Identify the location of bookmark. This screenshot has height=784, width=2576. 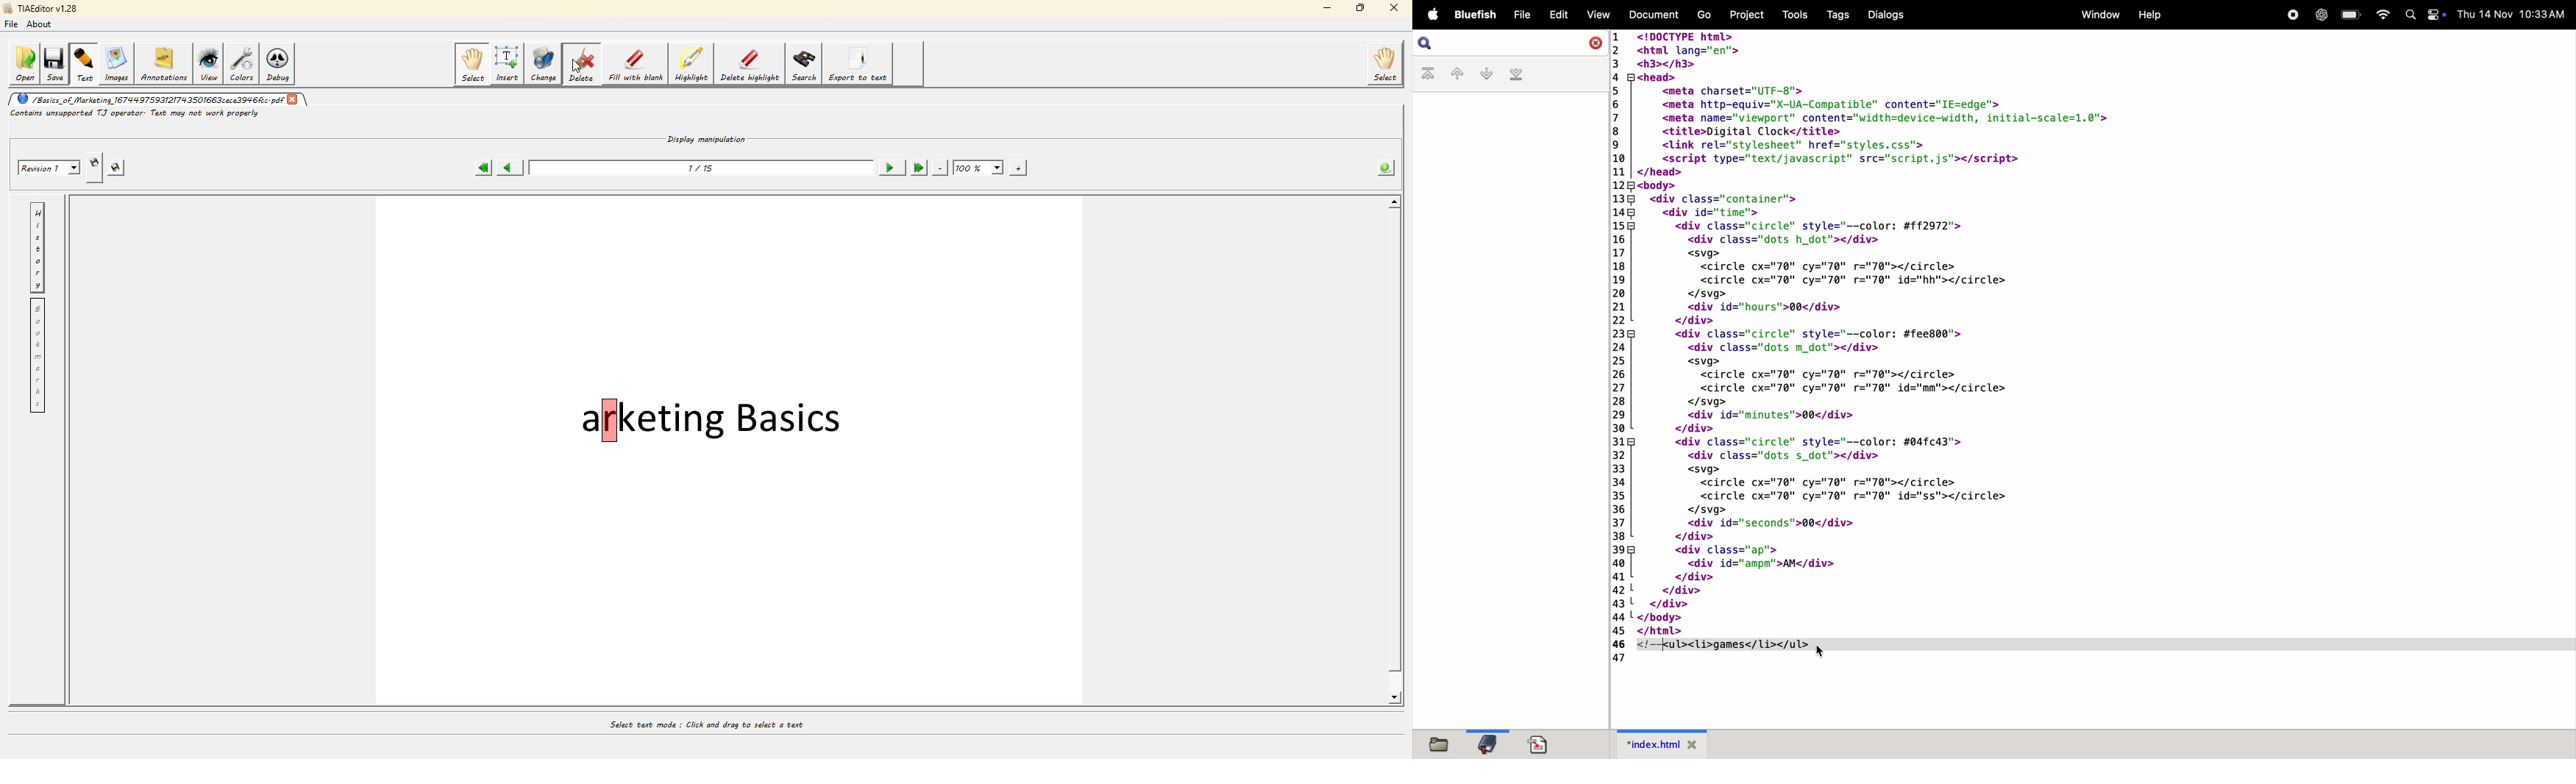
(1485, 744).